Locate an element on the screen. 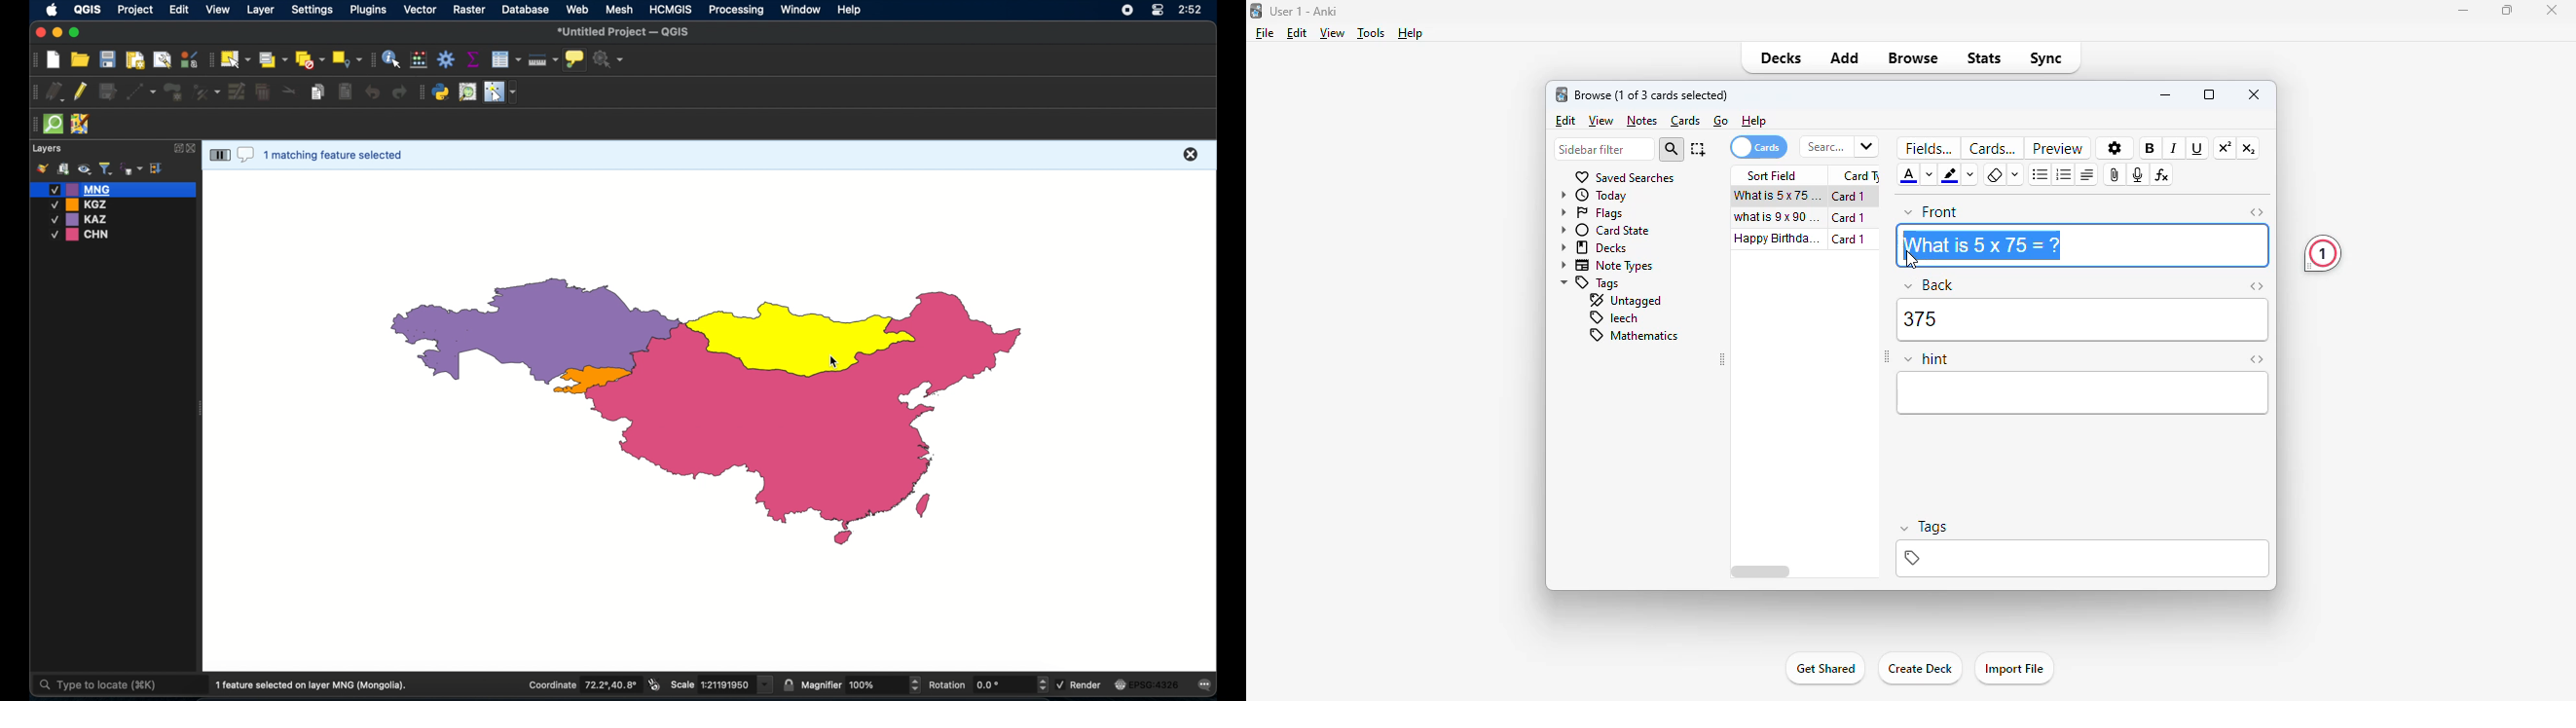  stats is located at coordinates (1984, 59).